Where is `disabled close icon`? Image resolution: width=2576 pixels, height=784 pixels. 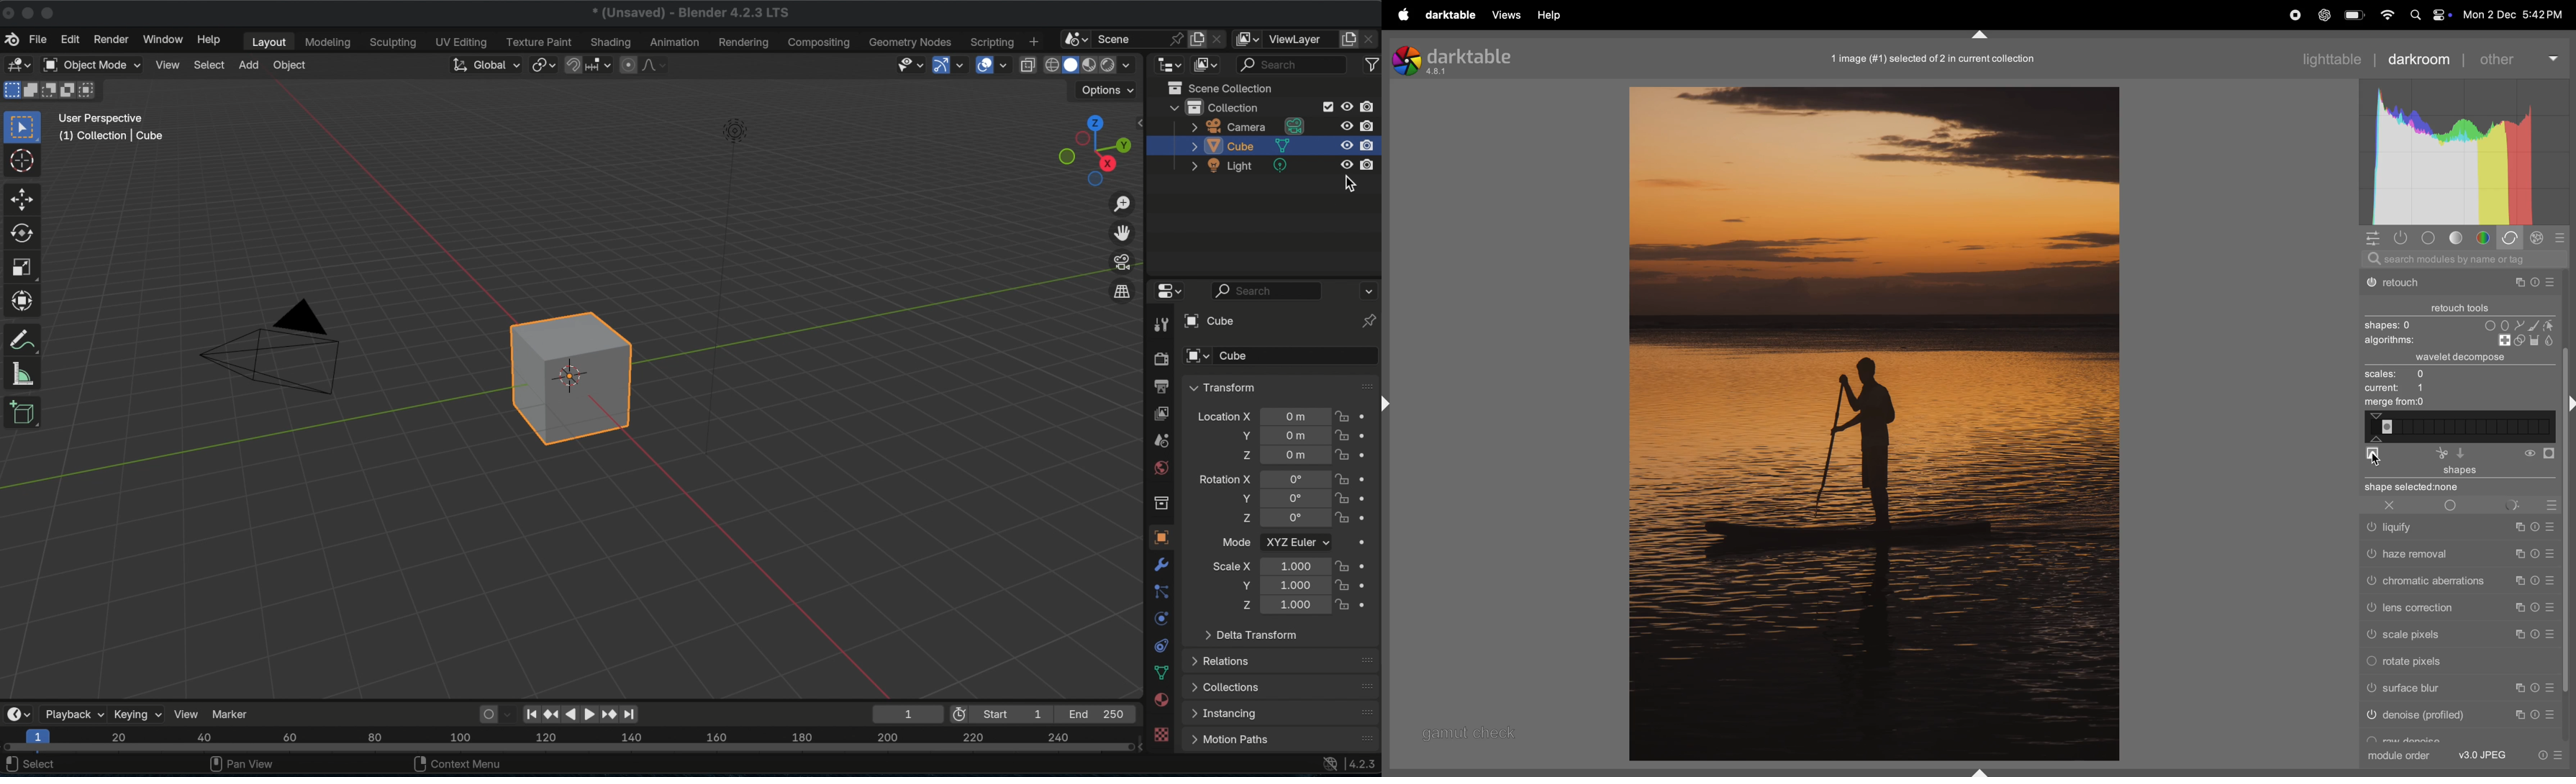
disabled close icon is located at coordinates (9, 14).